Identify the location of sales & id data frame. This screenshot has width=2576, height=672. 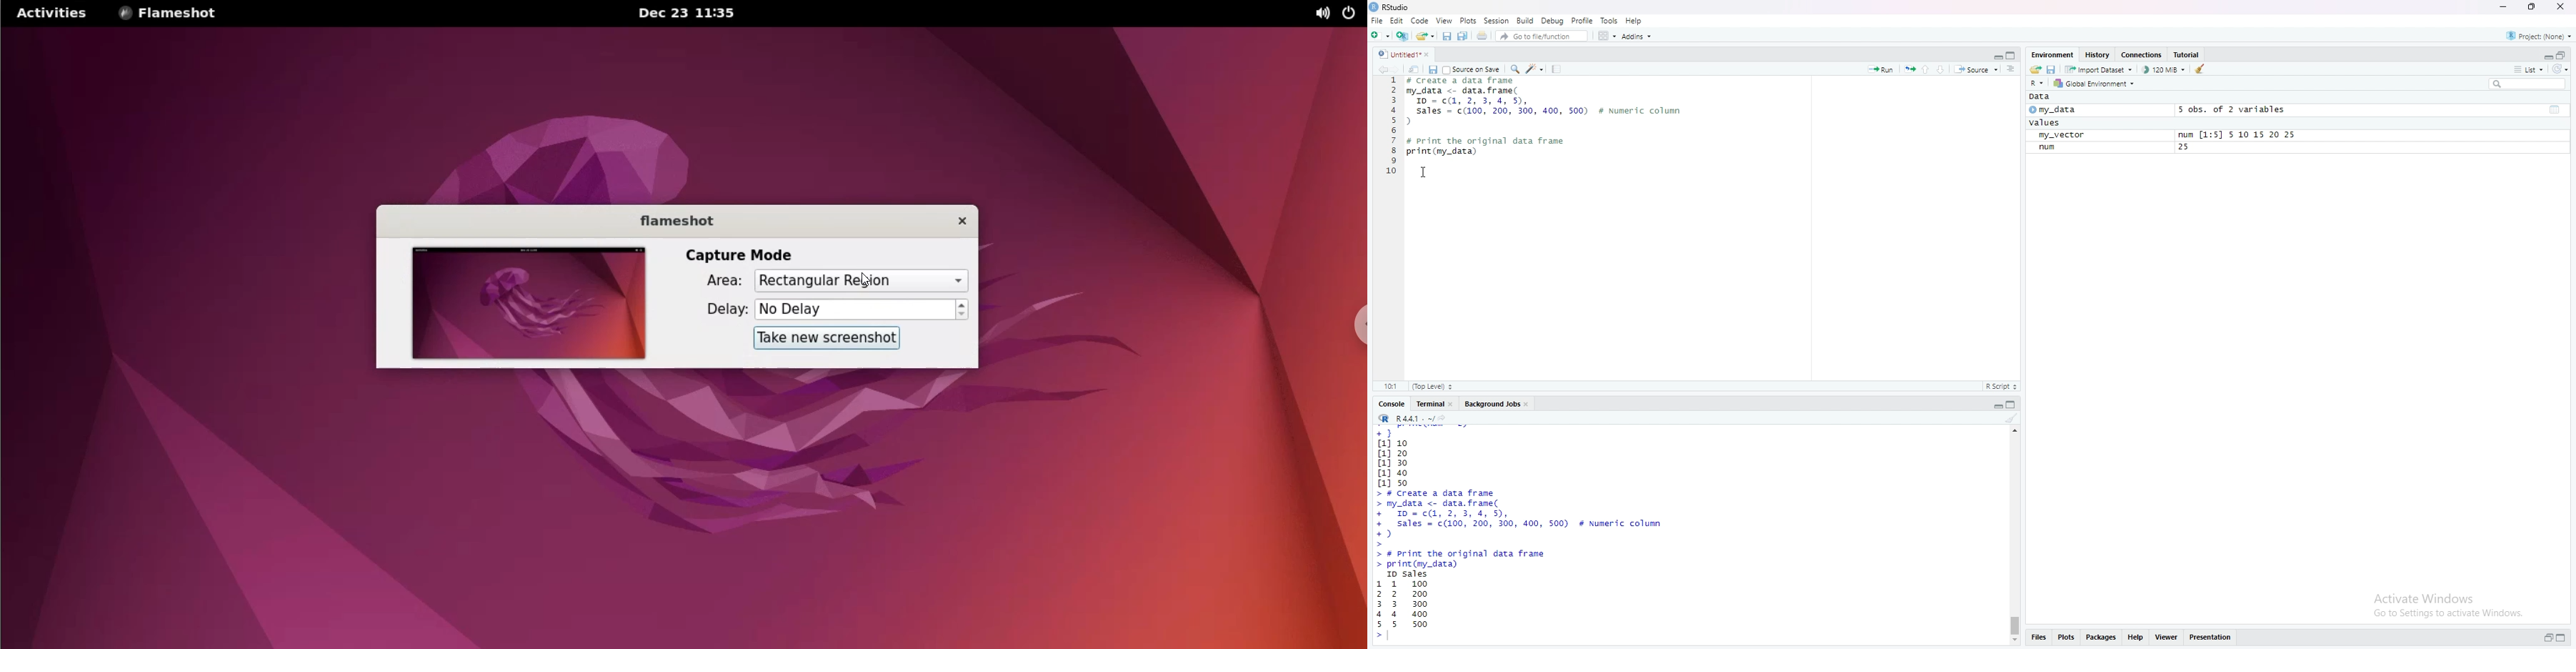
(1539, 519).